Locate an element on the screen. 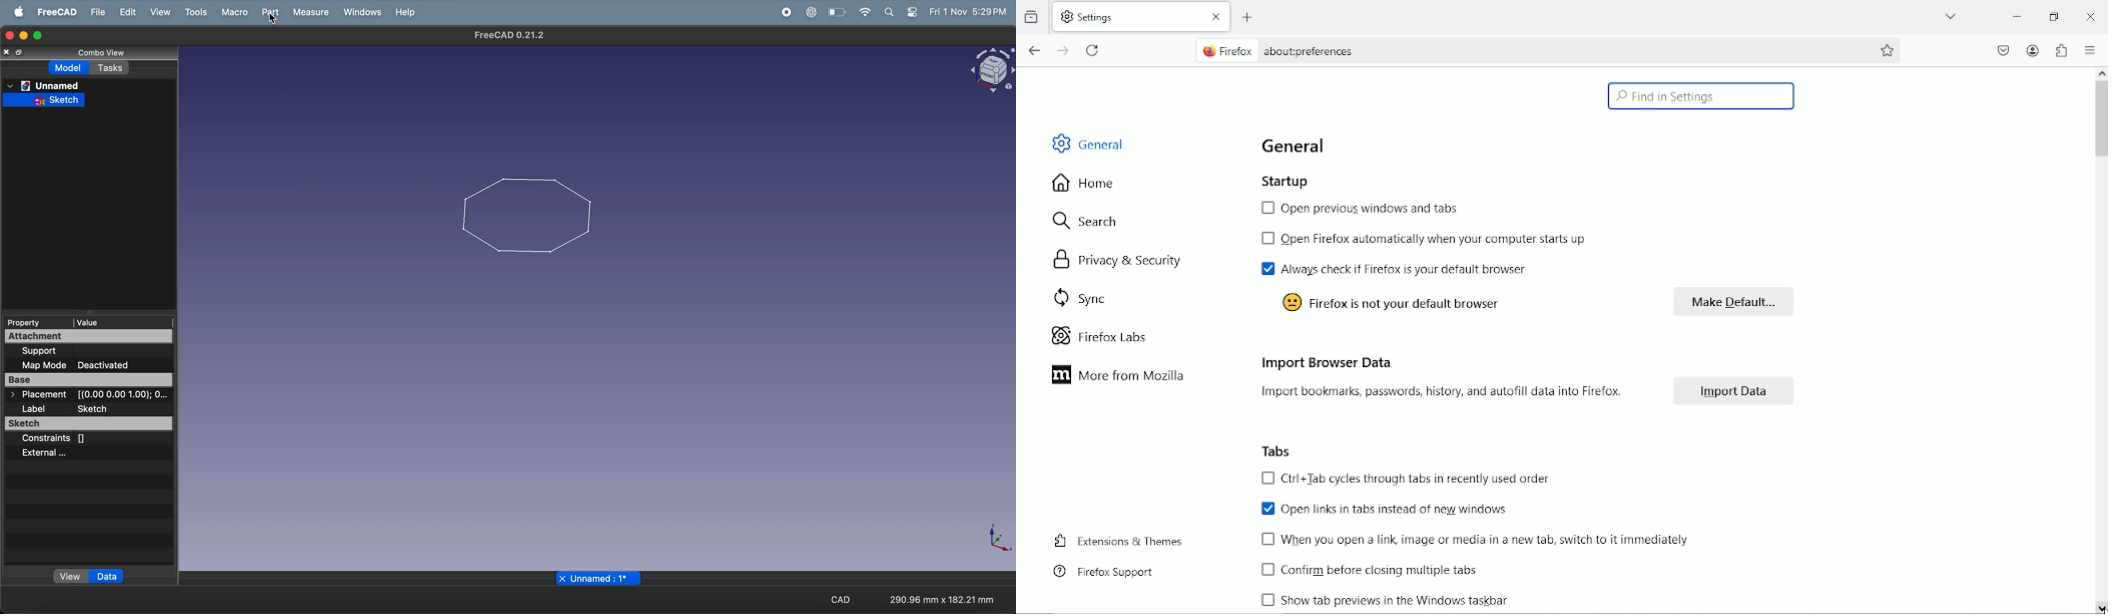 The height and width of the screenshot is (616, 2128). apple menu is located at coordinates (16, 13).